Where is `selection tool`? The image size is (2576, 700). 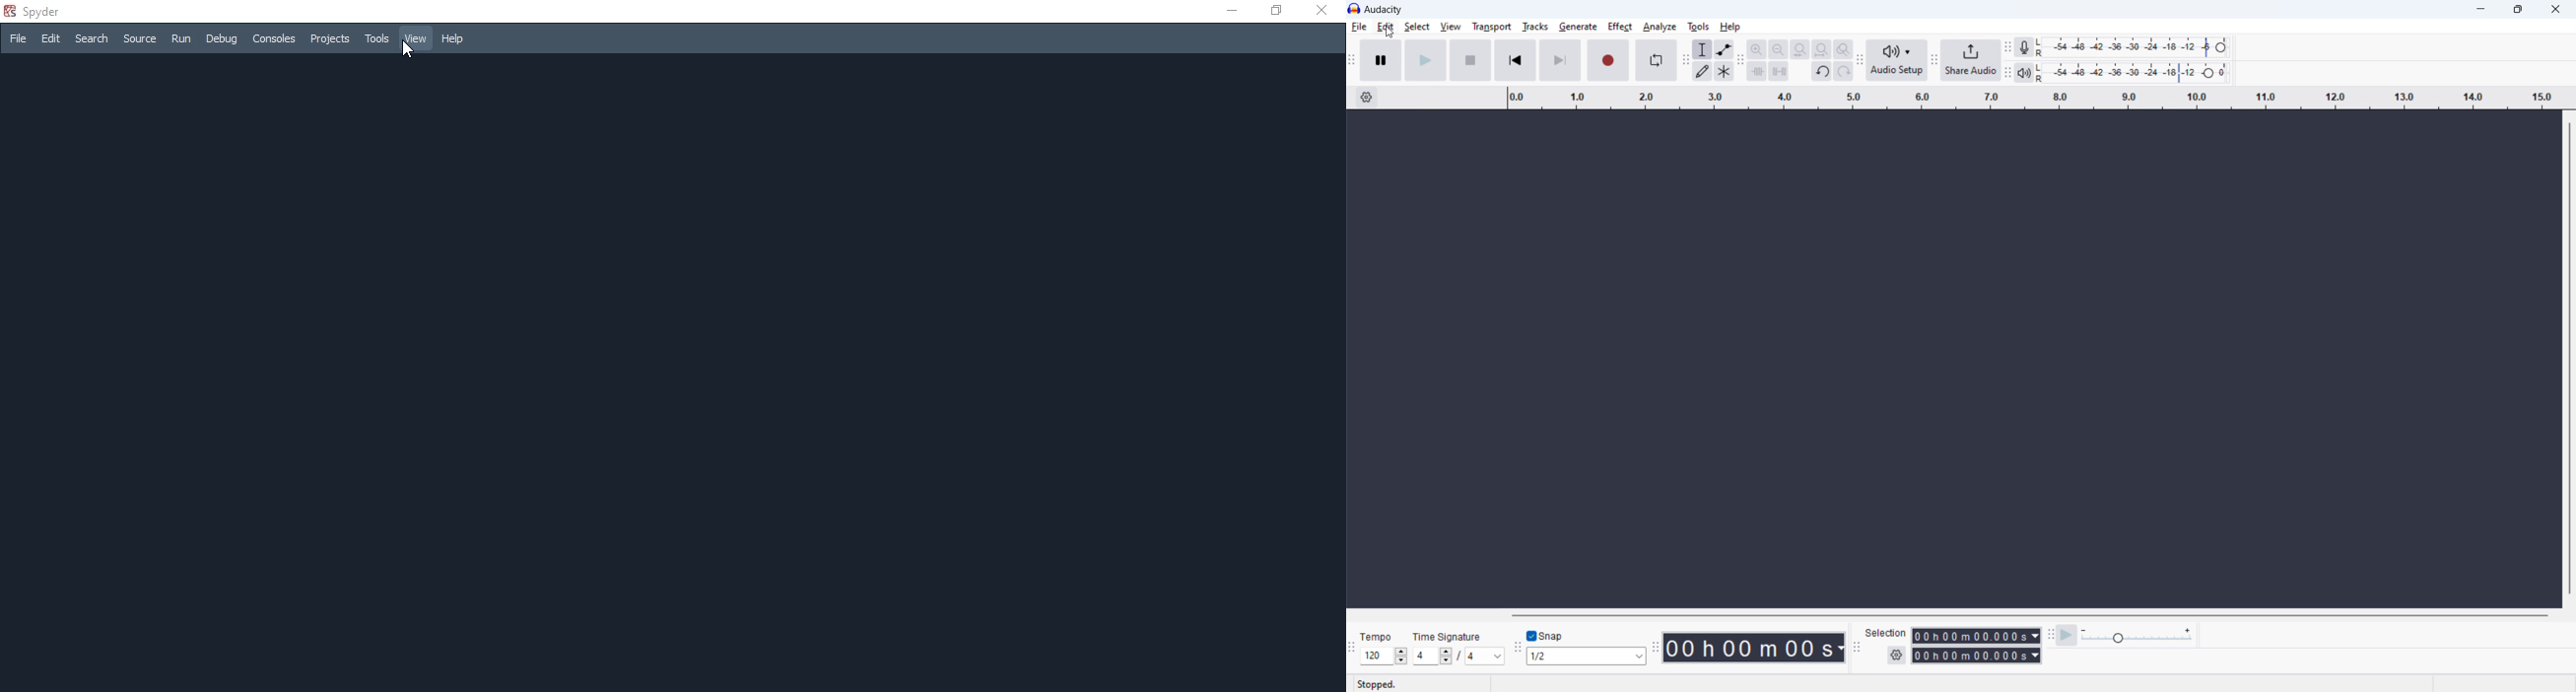 selection tool is located at coordinates (1702, 49).